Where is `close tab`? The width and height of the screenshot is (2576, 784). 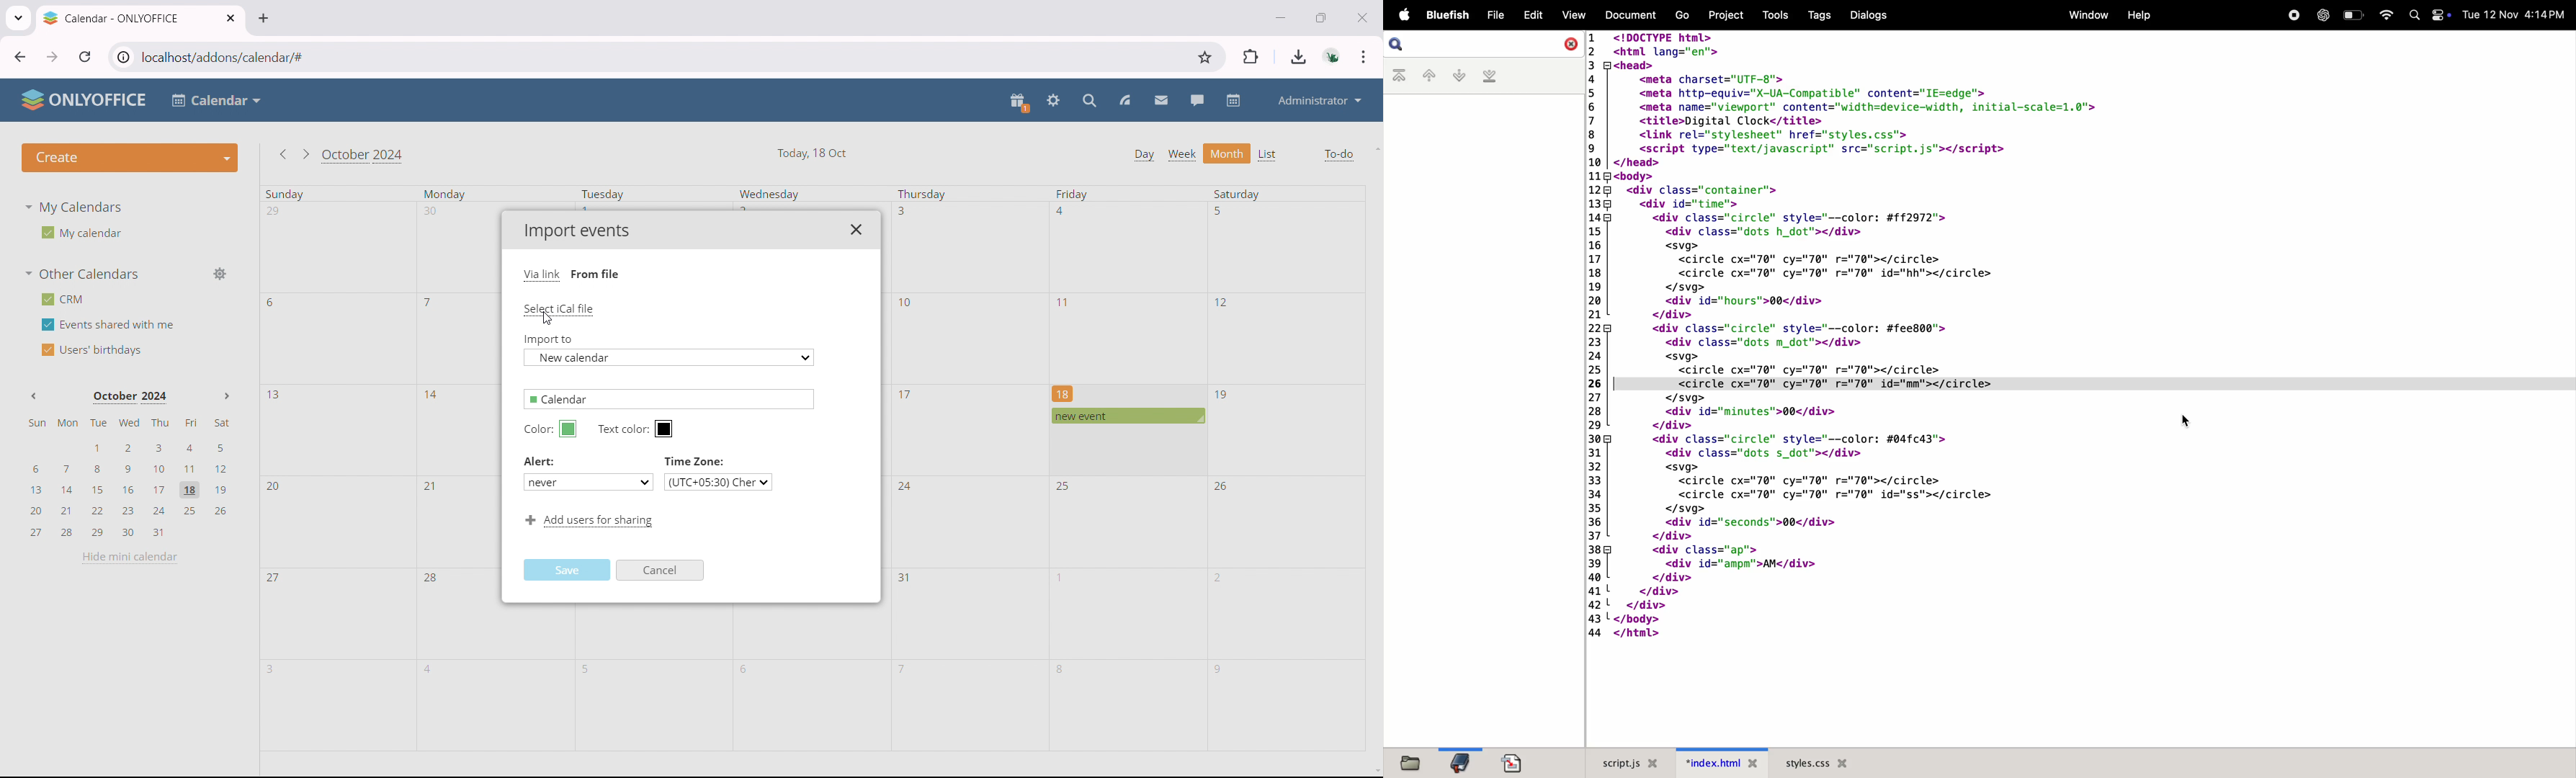
close tab is located at coordinates (230, 18).